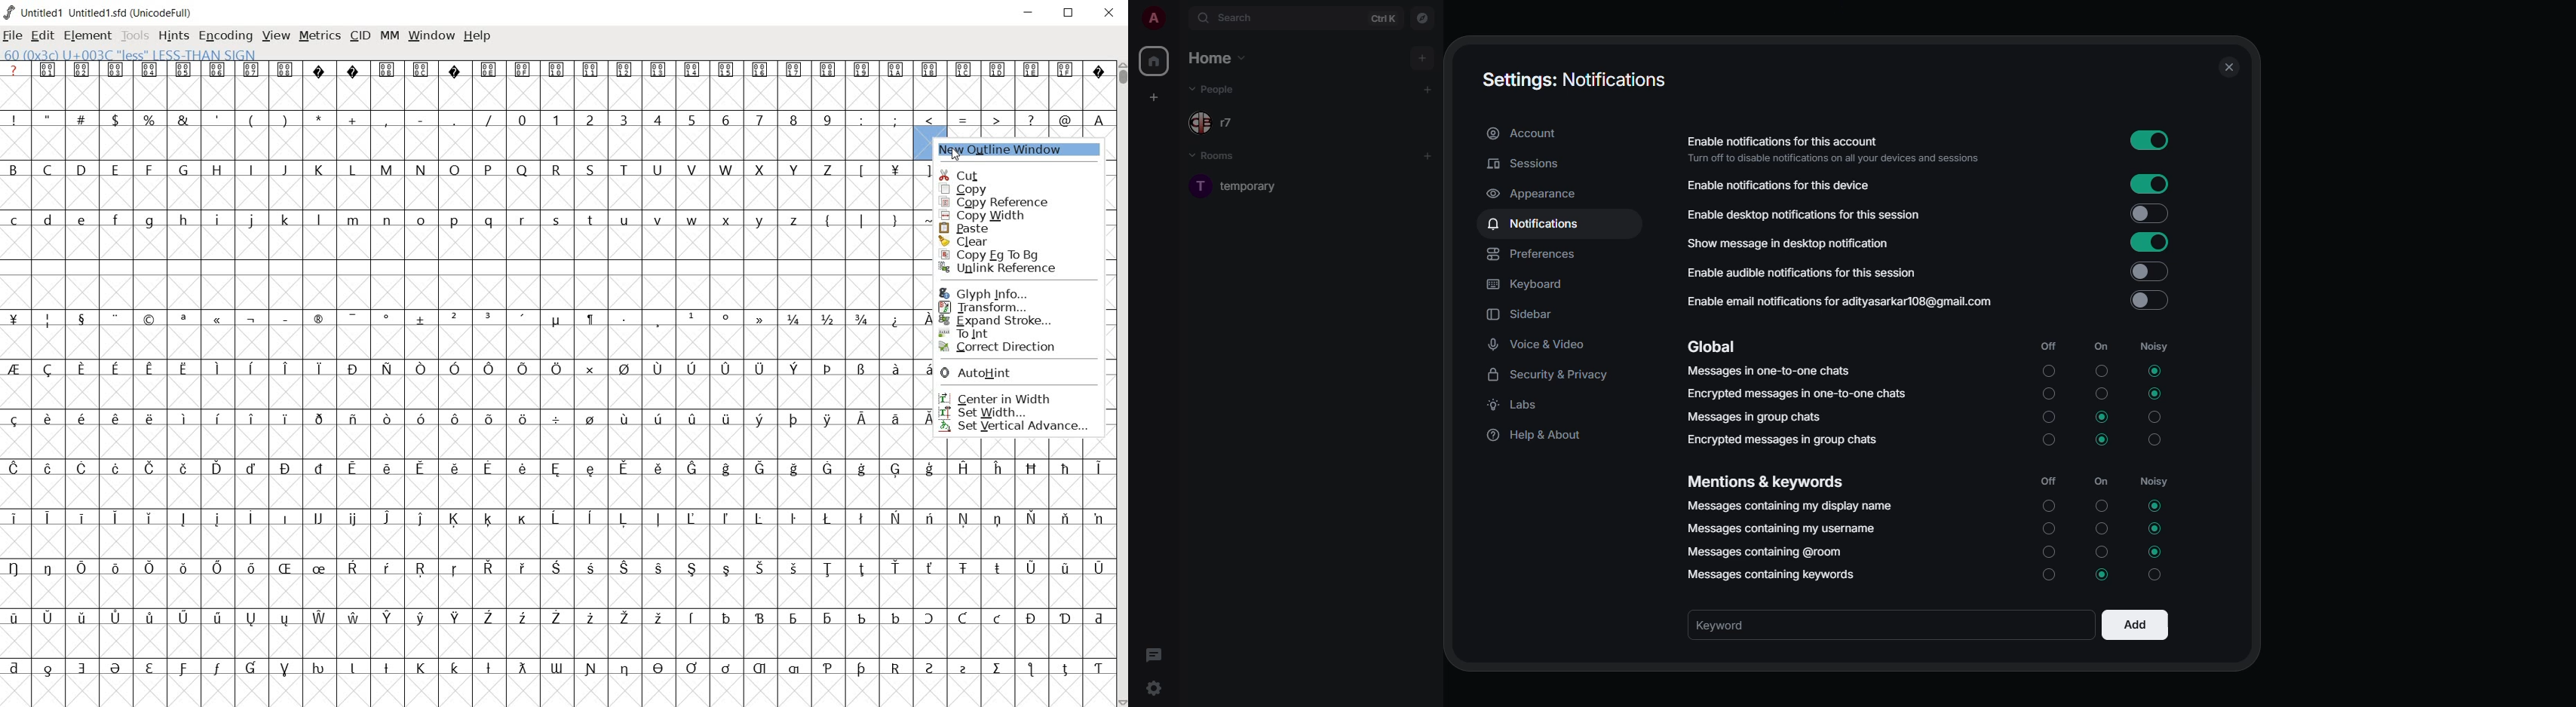 The width and height of the screenshot is (2576, 728). Describe the element at coordinates (1021, 171) in the screenshot. I see `cut` at that location.